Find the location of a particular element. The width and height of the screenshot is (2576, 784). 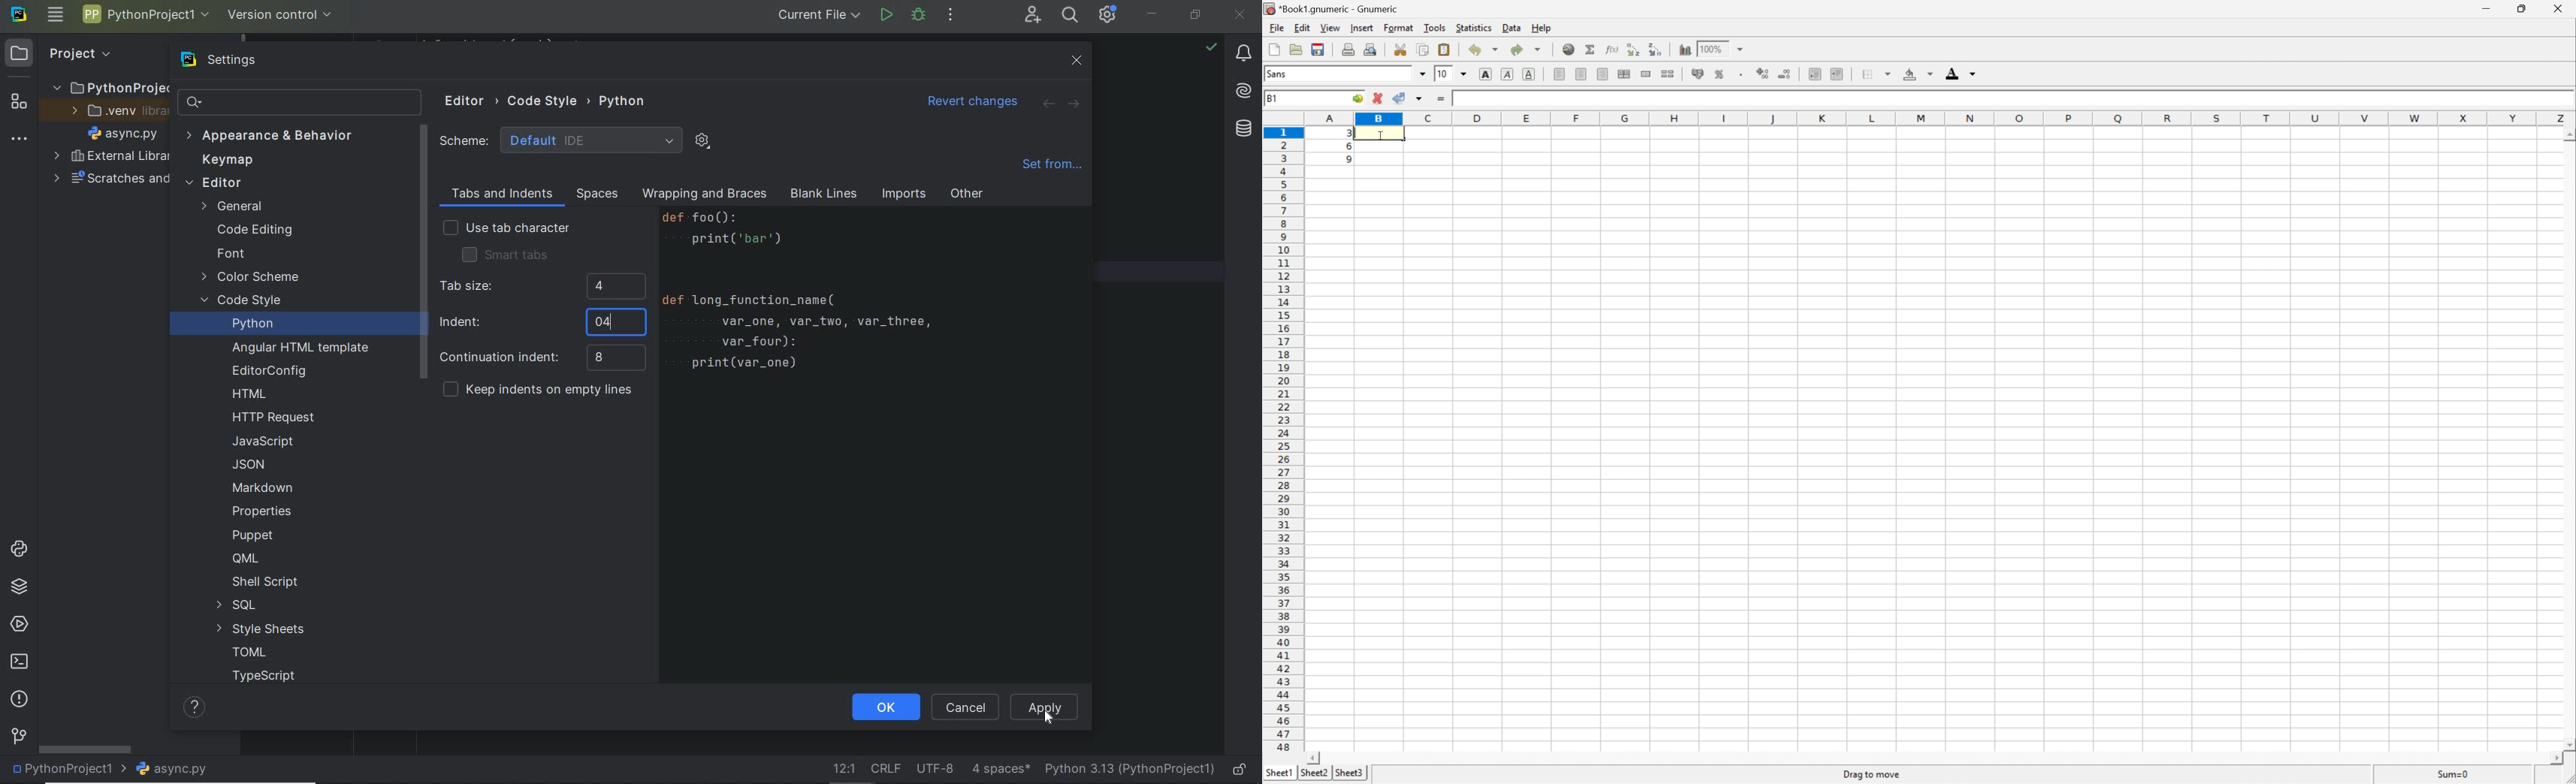

Copy selection is located at coordinates (1424, 49).